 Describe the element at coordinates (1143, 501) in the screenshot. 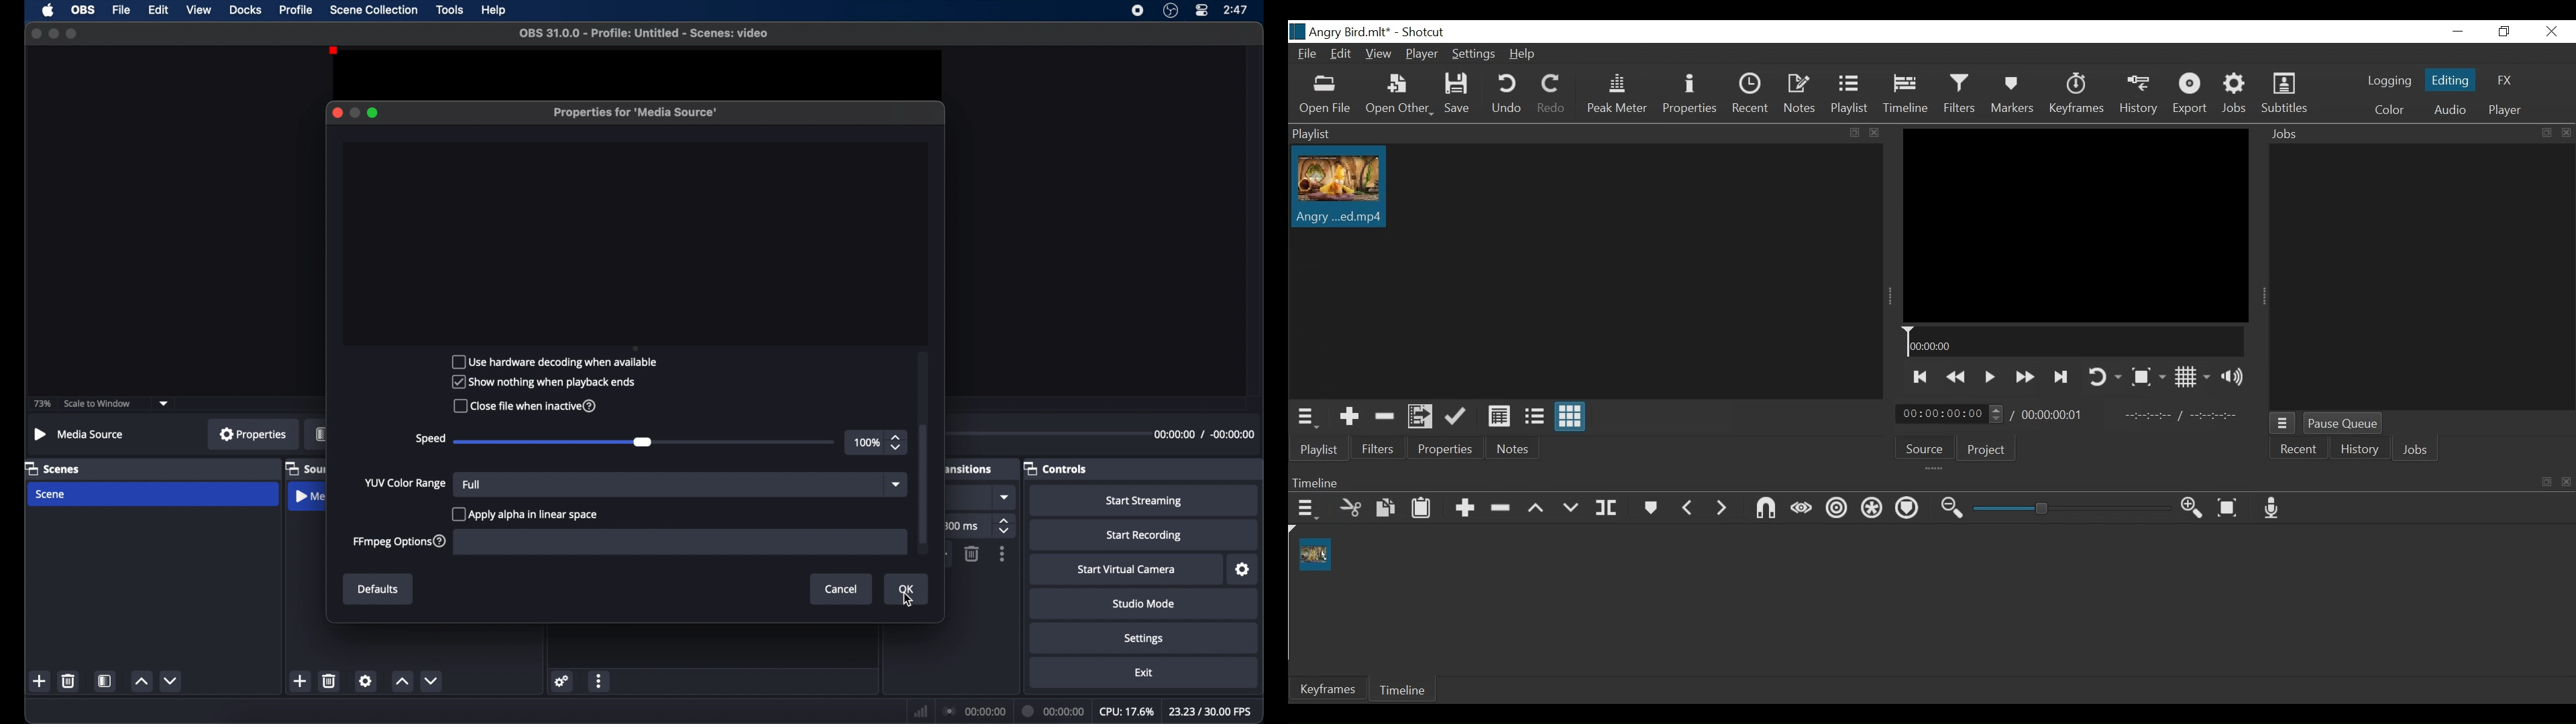

I see `start streaming` at that location.